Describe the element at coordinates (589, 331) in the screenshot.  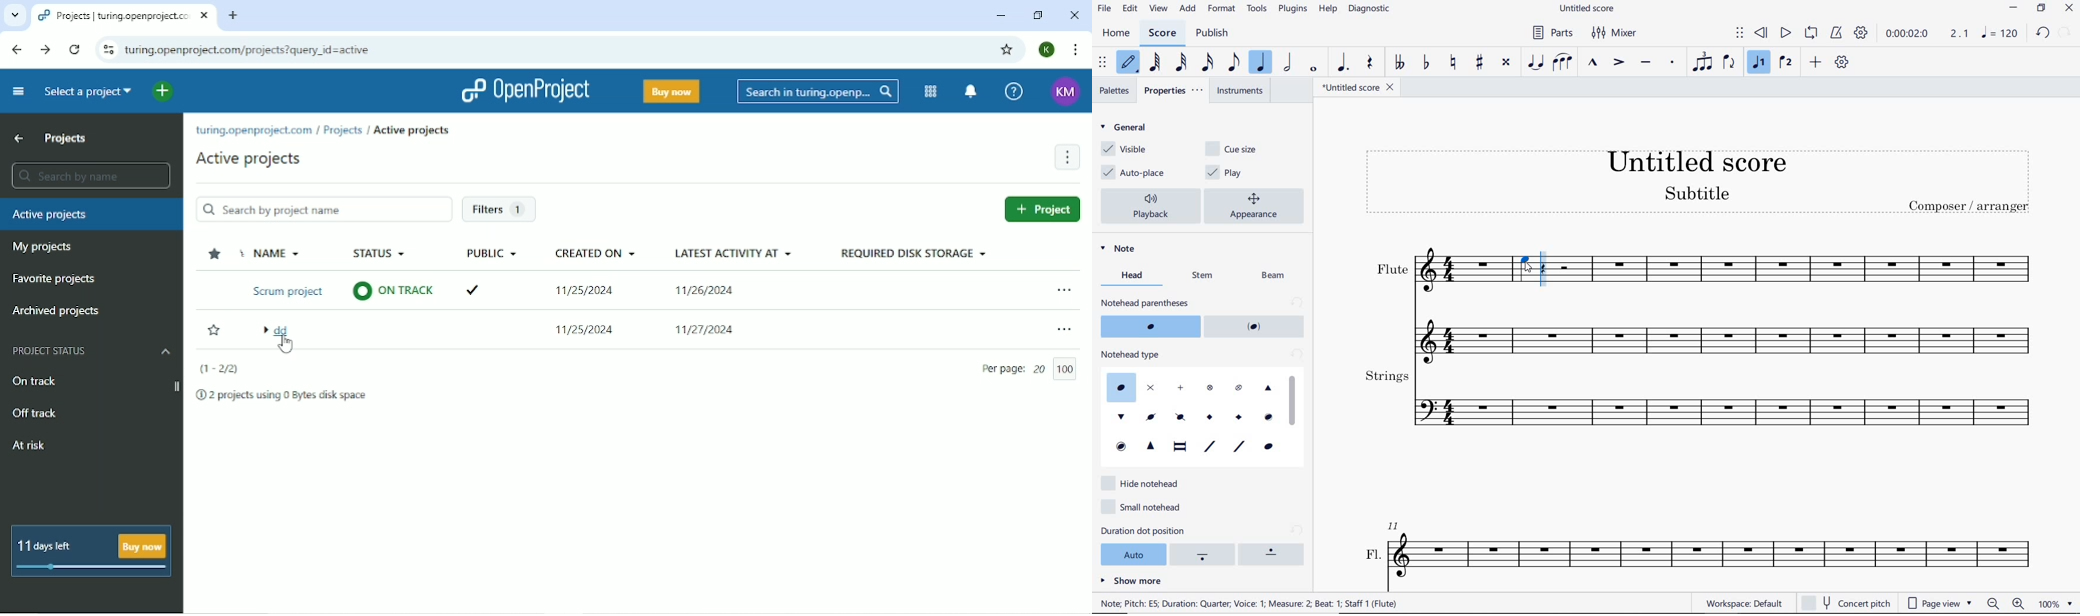
I see `11/25/2024` at that location.